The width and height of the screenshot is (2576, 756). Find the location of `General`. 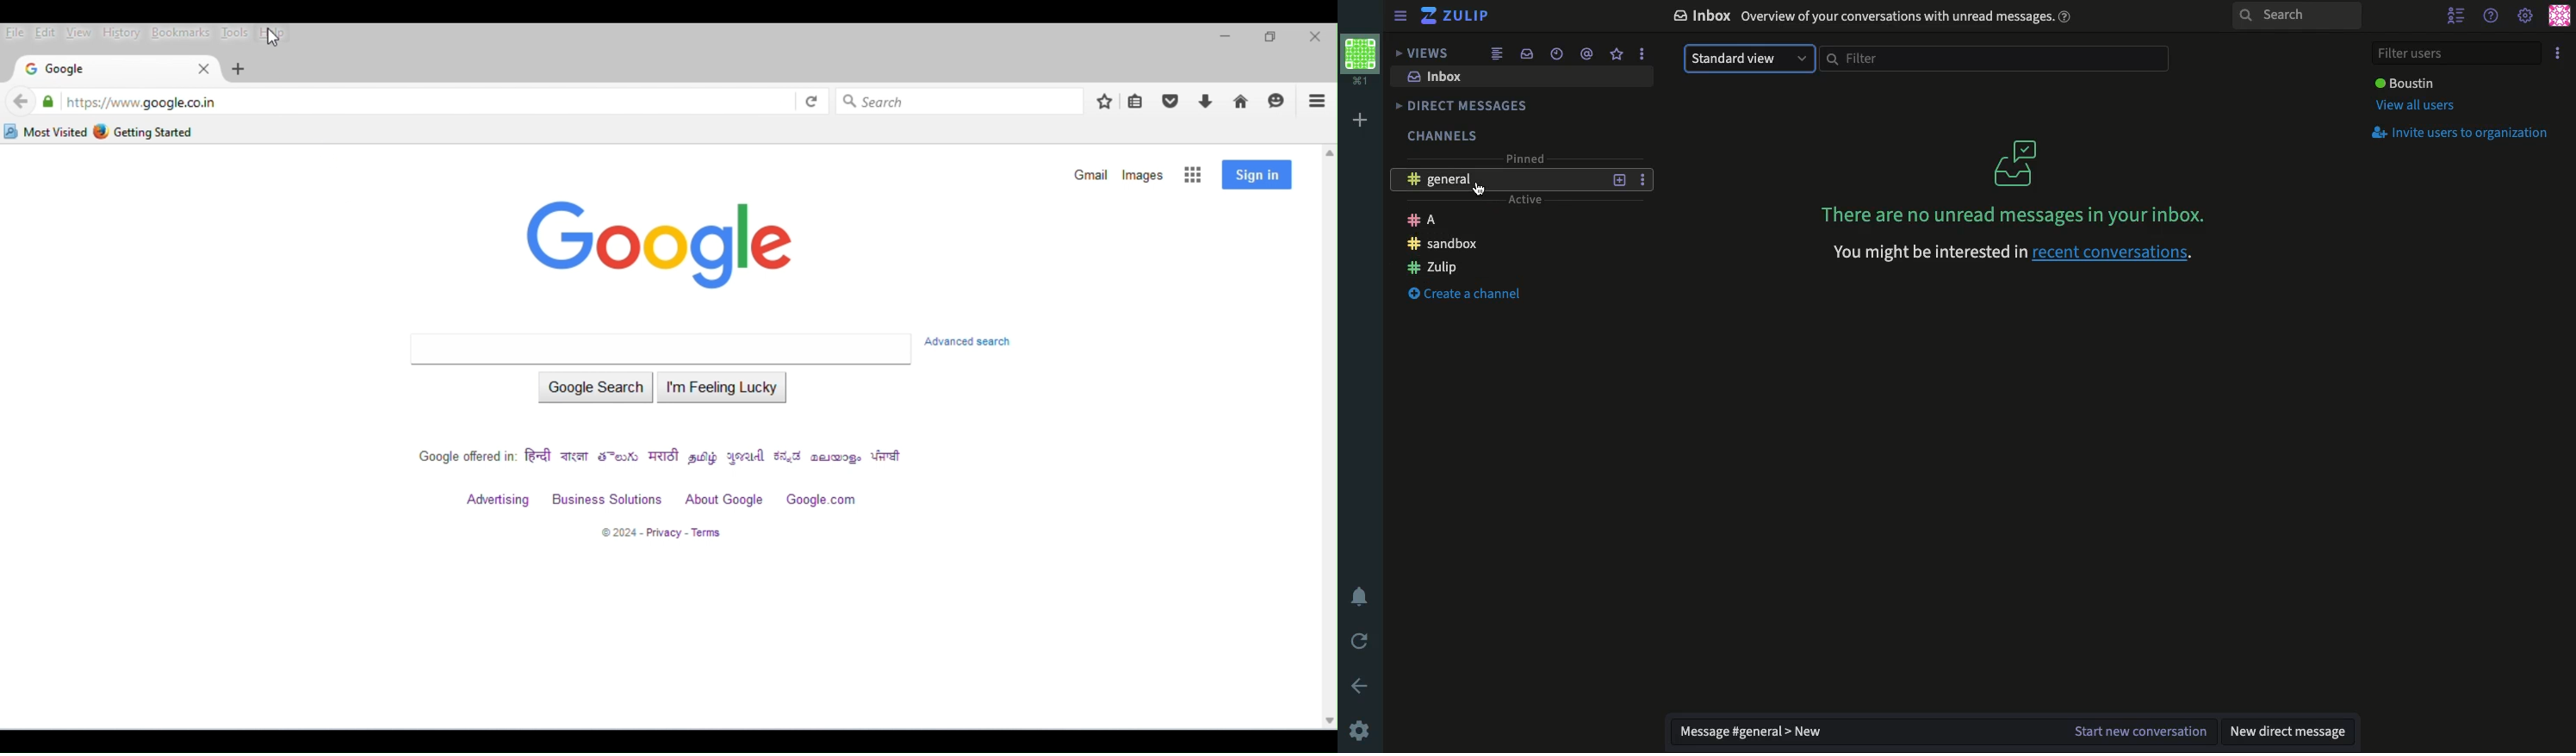

General is located at coordinates (1448, 180).